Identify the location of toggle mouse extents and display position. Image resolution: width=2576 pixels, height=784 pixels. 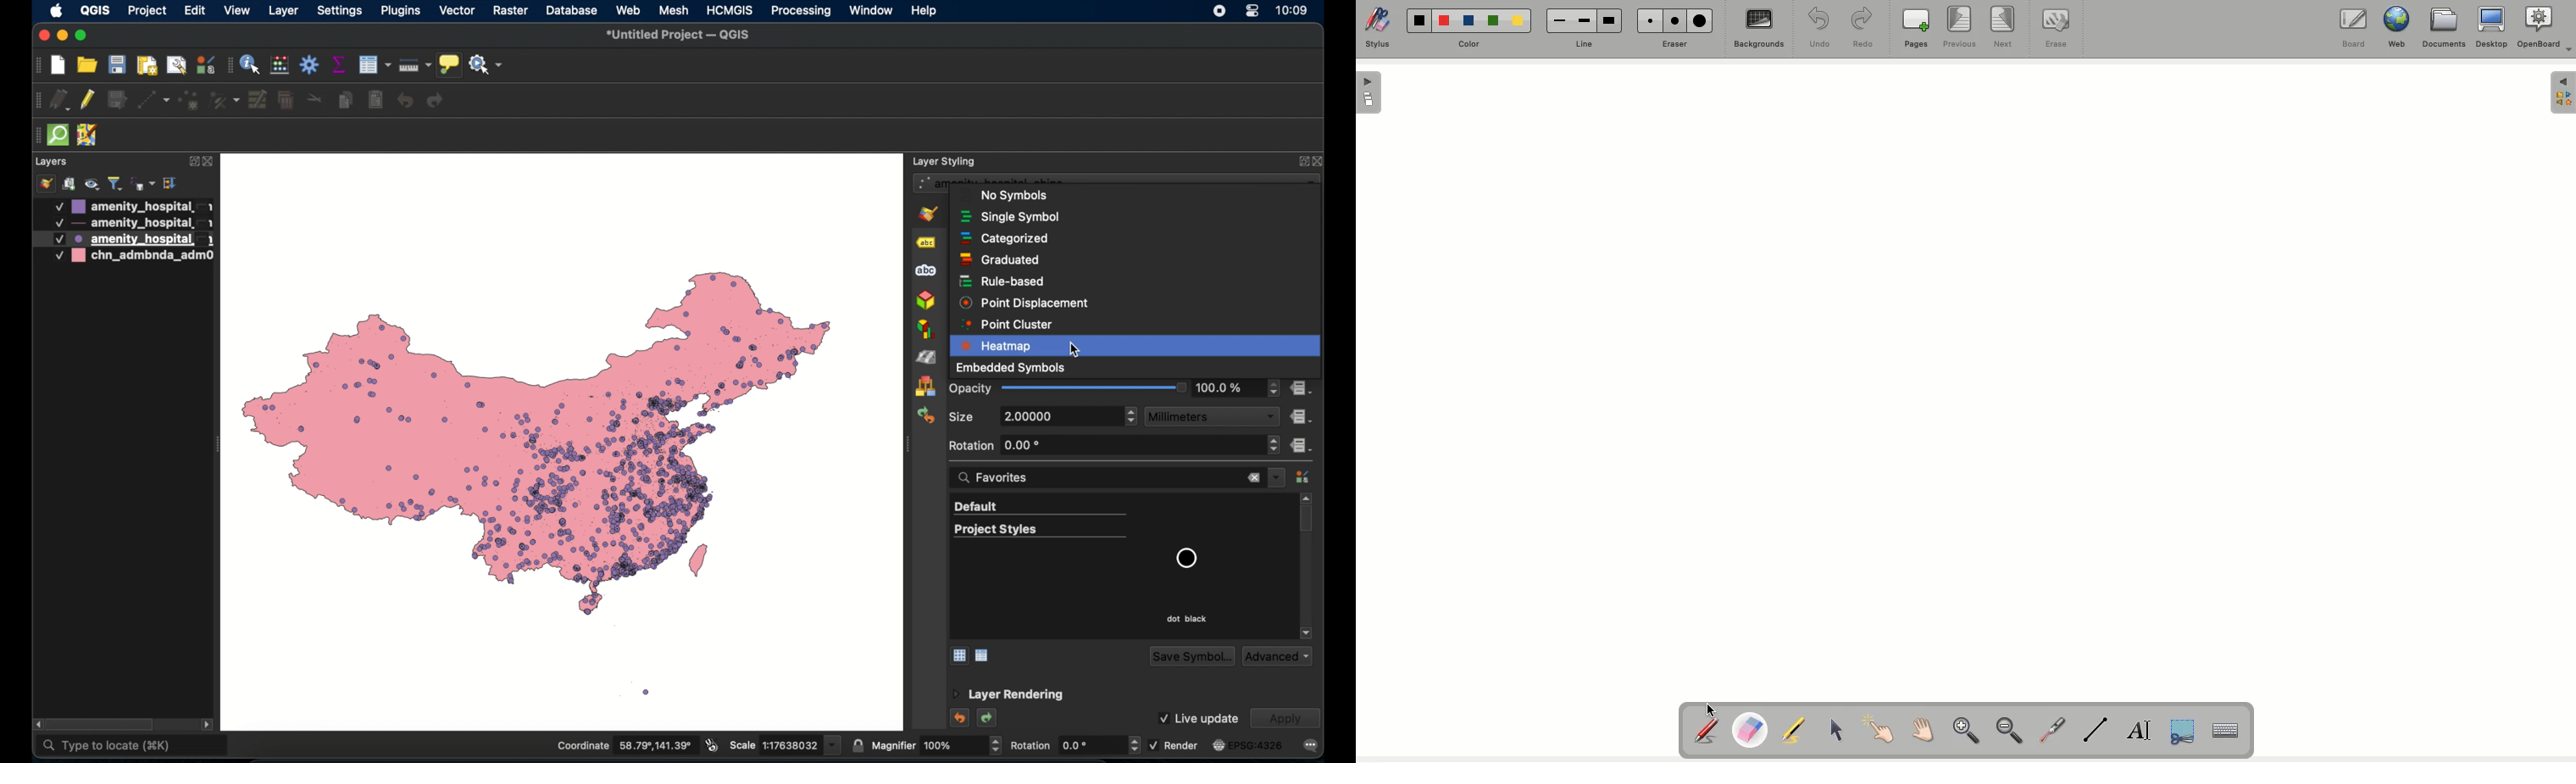
(711, 745).